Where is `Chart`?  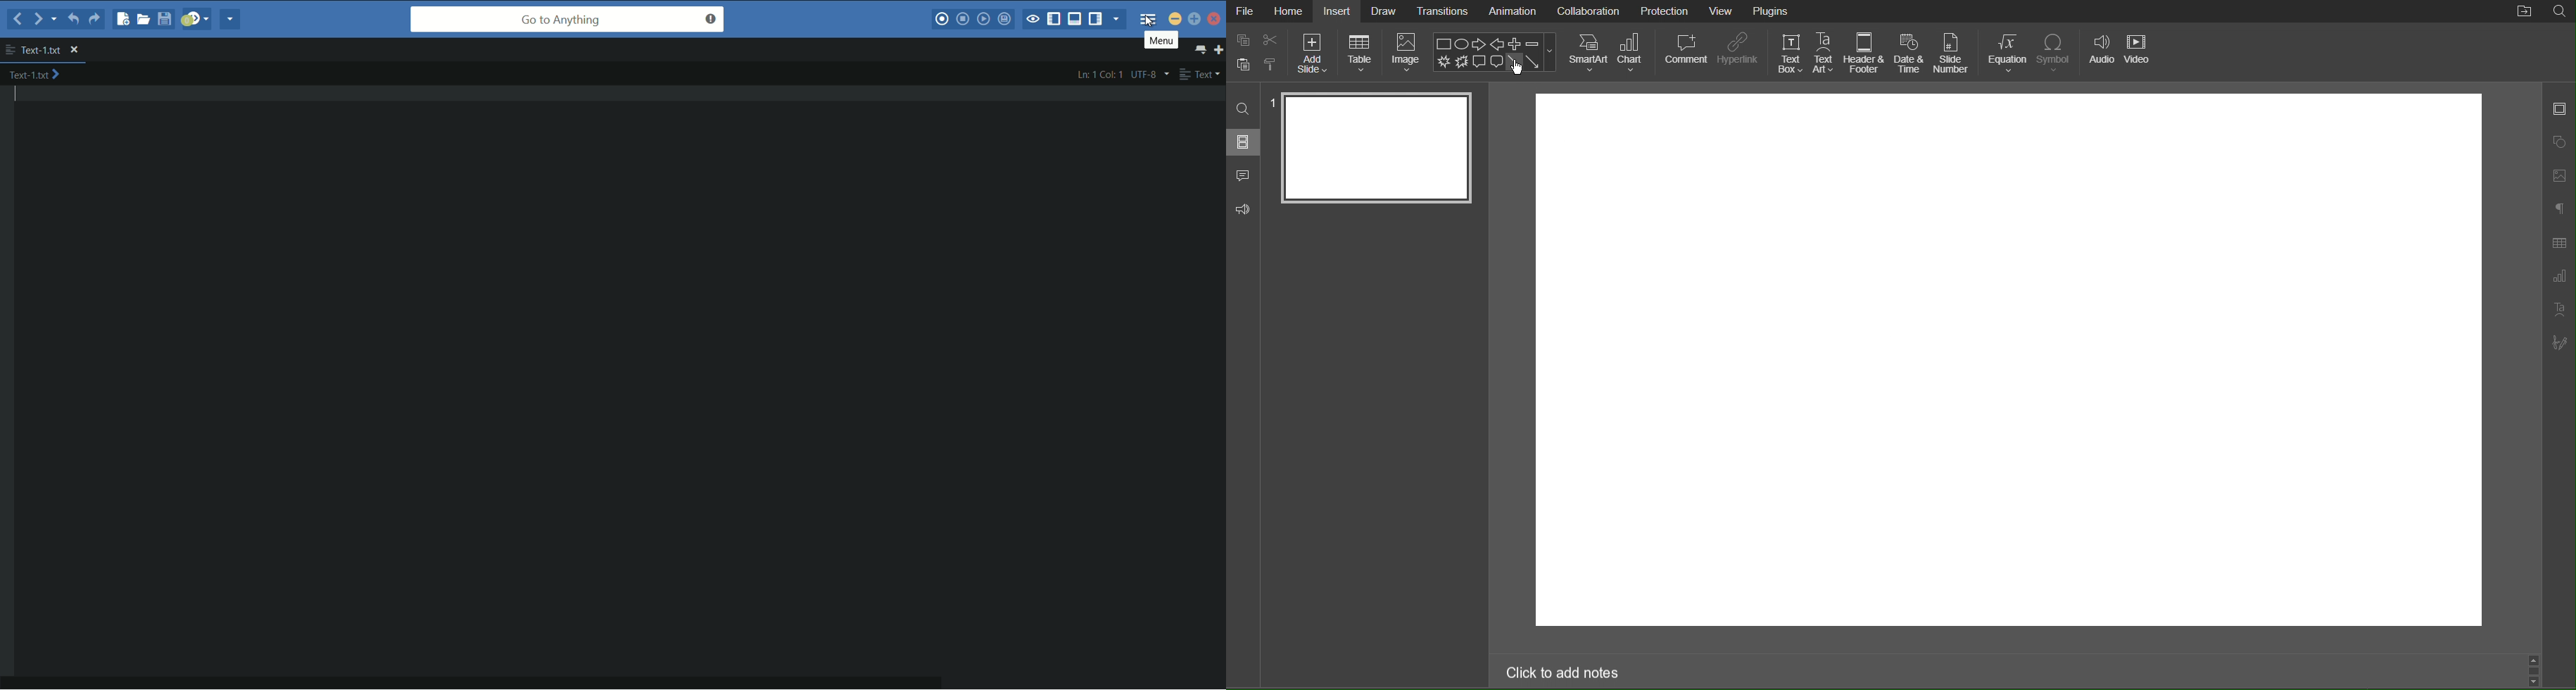
Chart is located at coordinates (1634, 53).